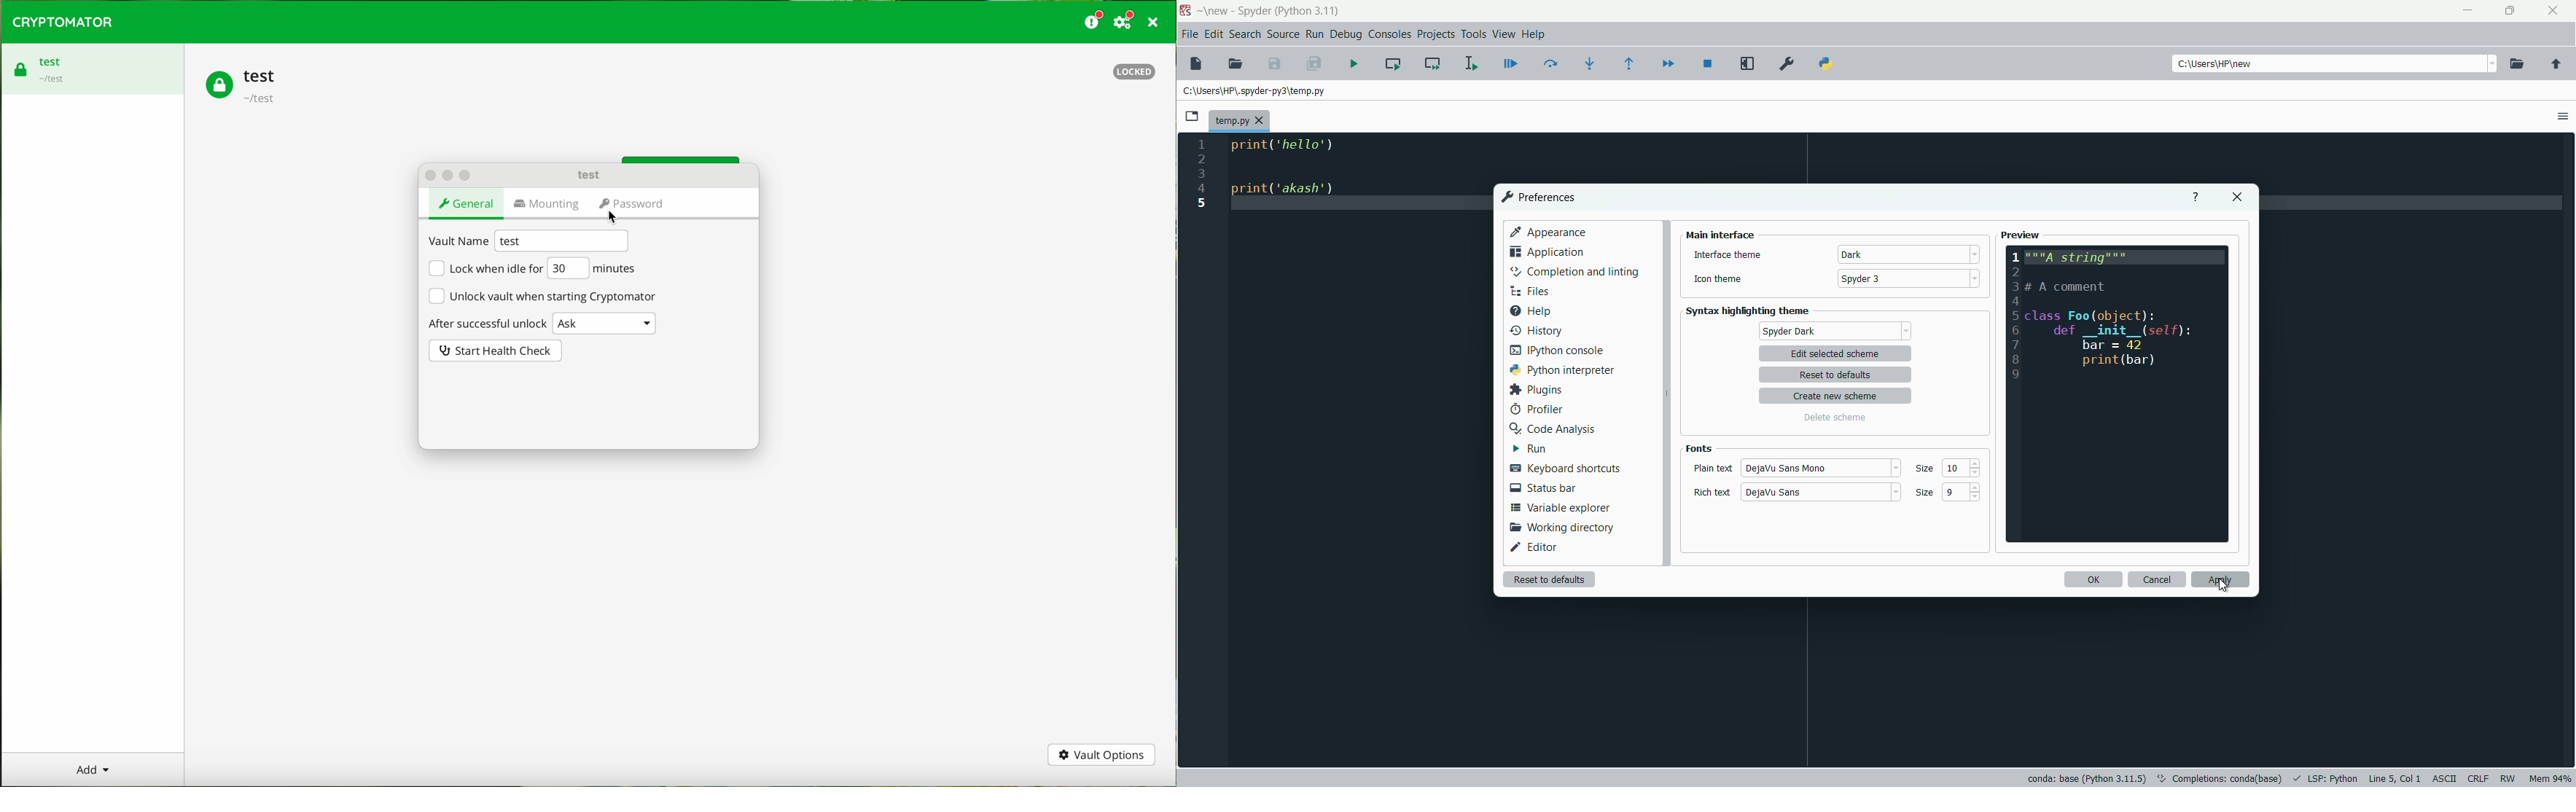 The height and width of the screenshot is (812, 2576). What do you see at coordinates (1196, 63) in the screenshot?
I see `new file` at bounding box center [1196, 63].